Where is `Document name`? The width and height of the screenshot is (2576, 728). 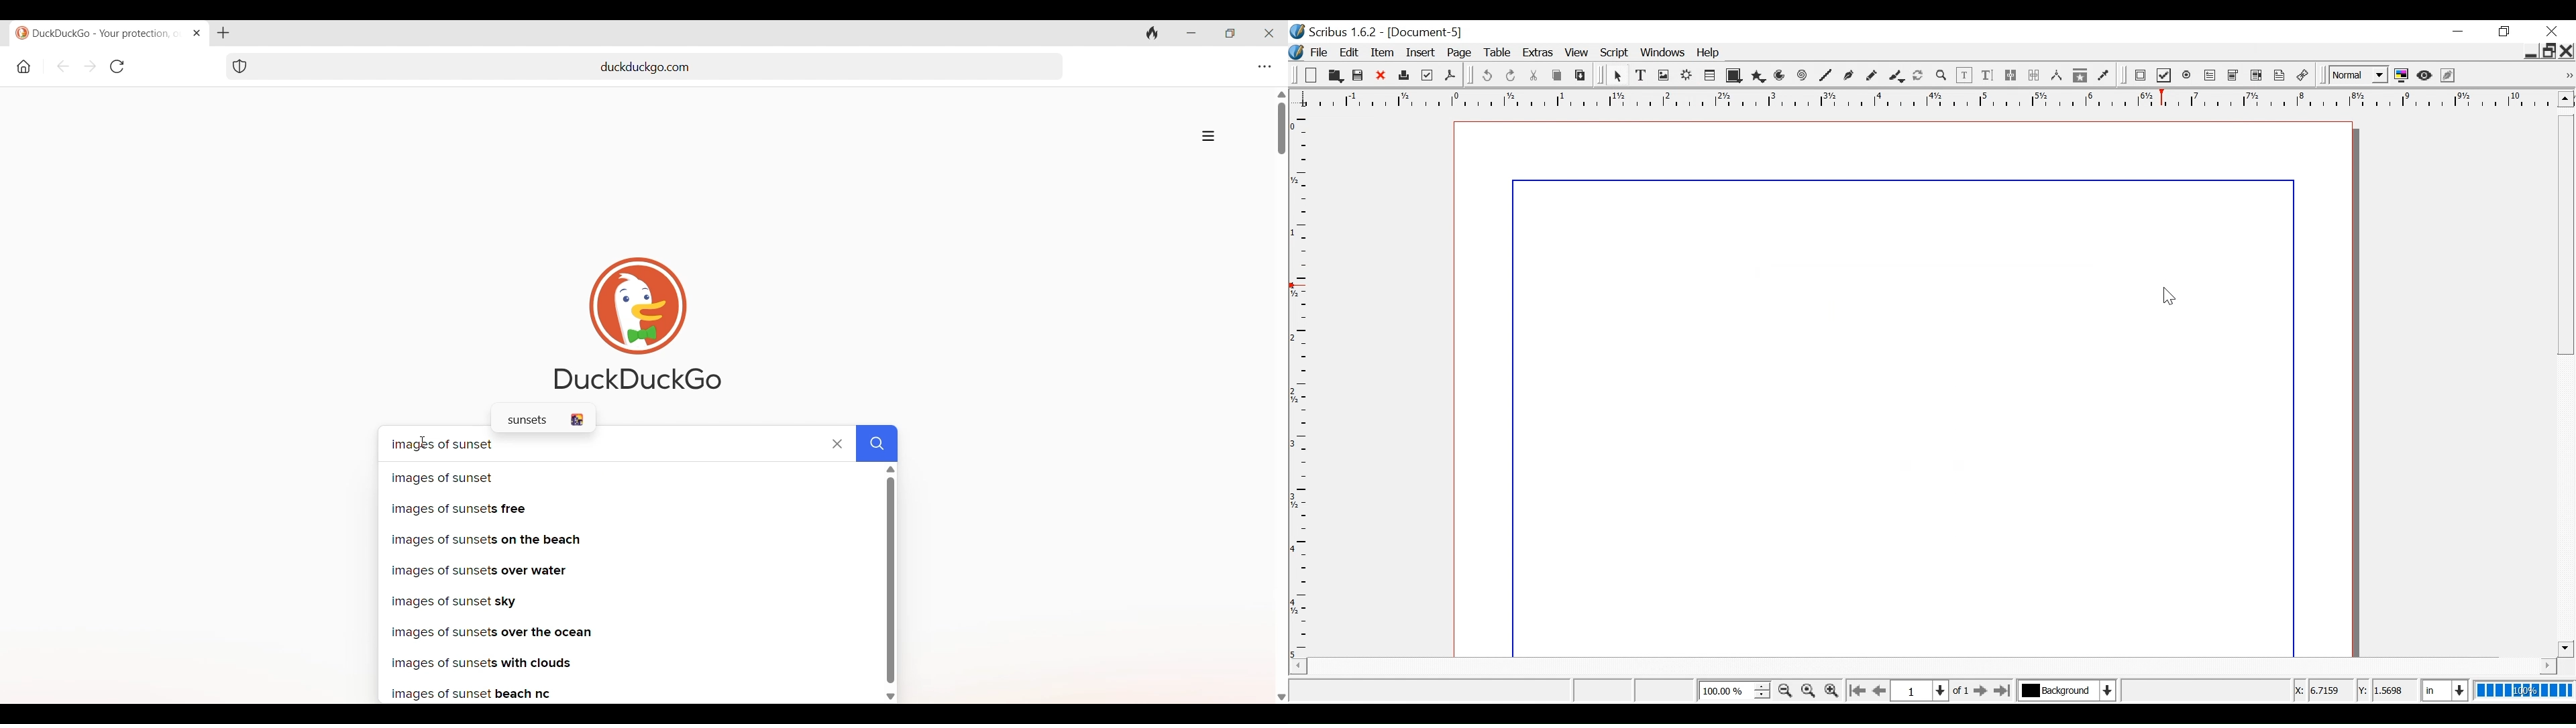
Document name is located at coordinates (1426, 33).